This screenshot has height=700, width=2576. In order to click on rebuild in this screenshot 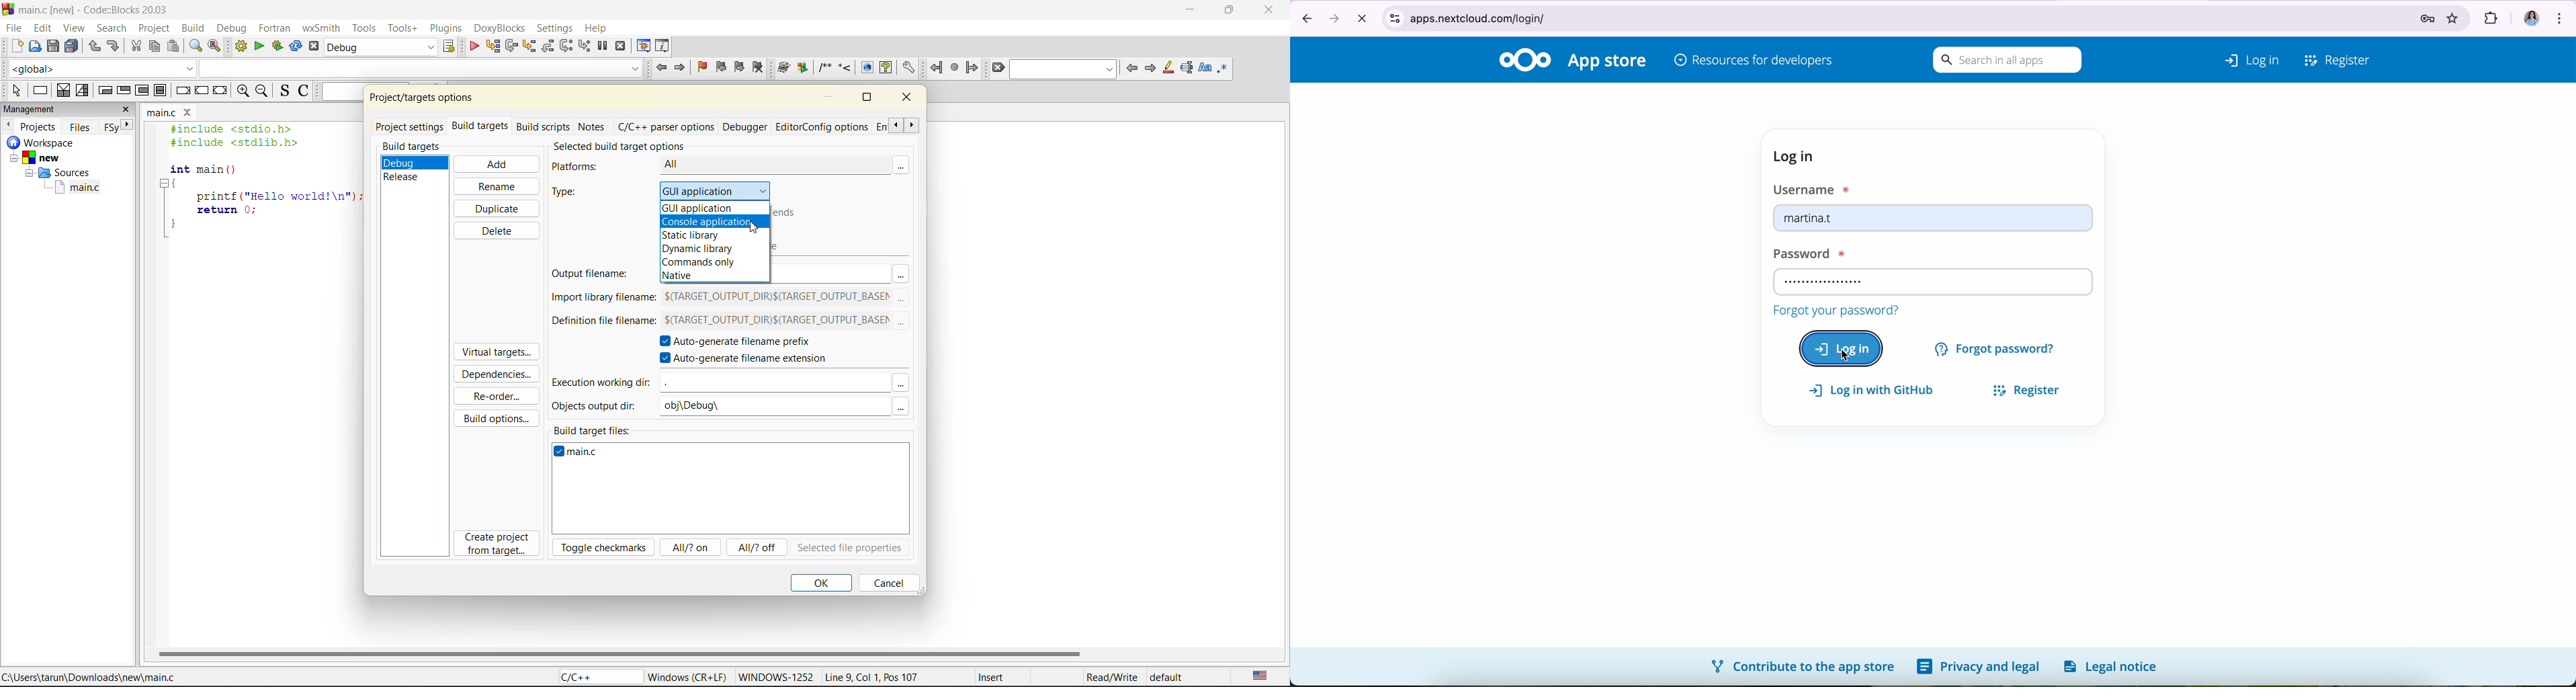, I will do `click(294, 46)`.